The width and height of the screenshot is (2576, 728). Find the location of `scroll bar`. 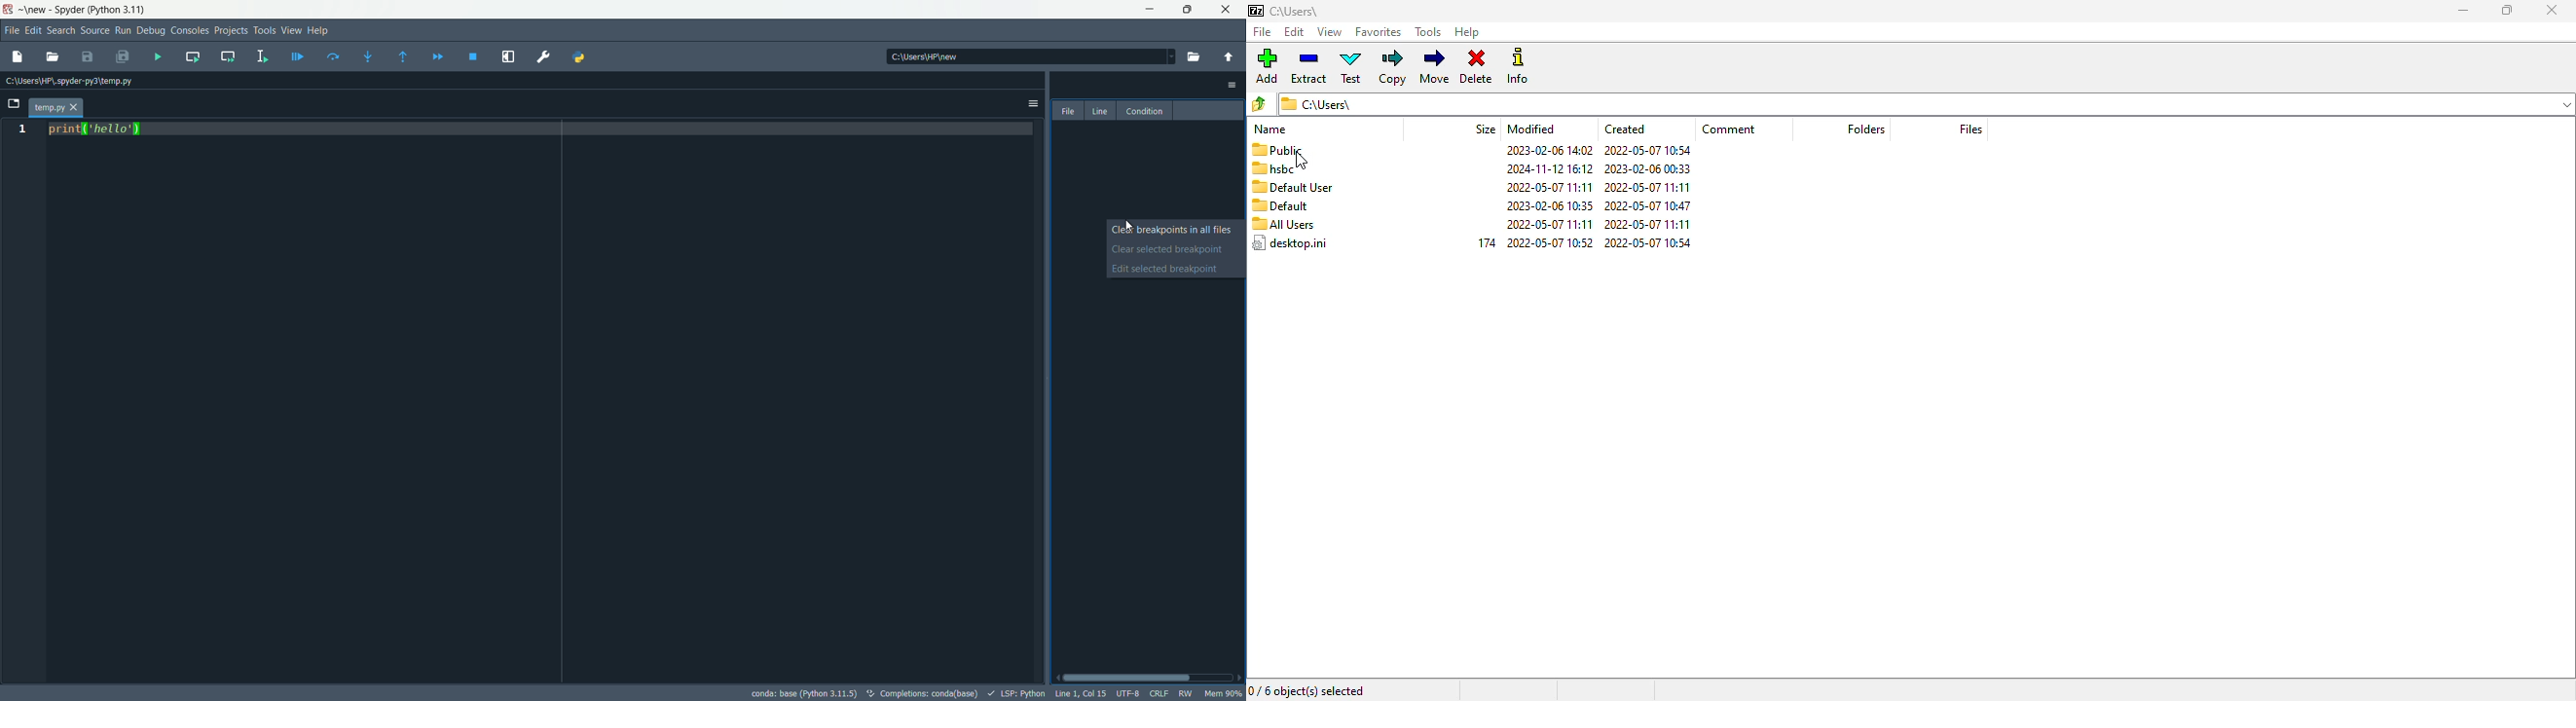

scroll bar is located at coordinates (1147, 678).